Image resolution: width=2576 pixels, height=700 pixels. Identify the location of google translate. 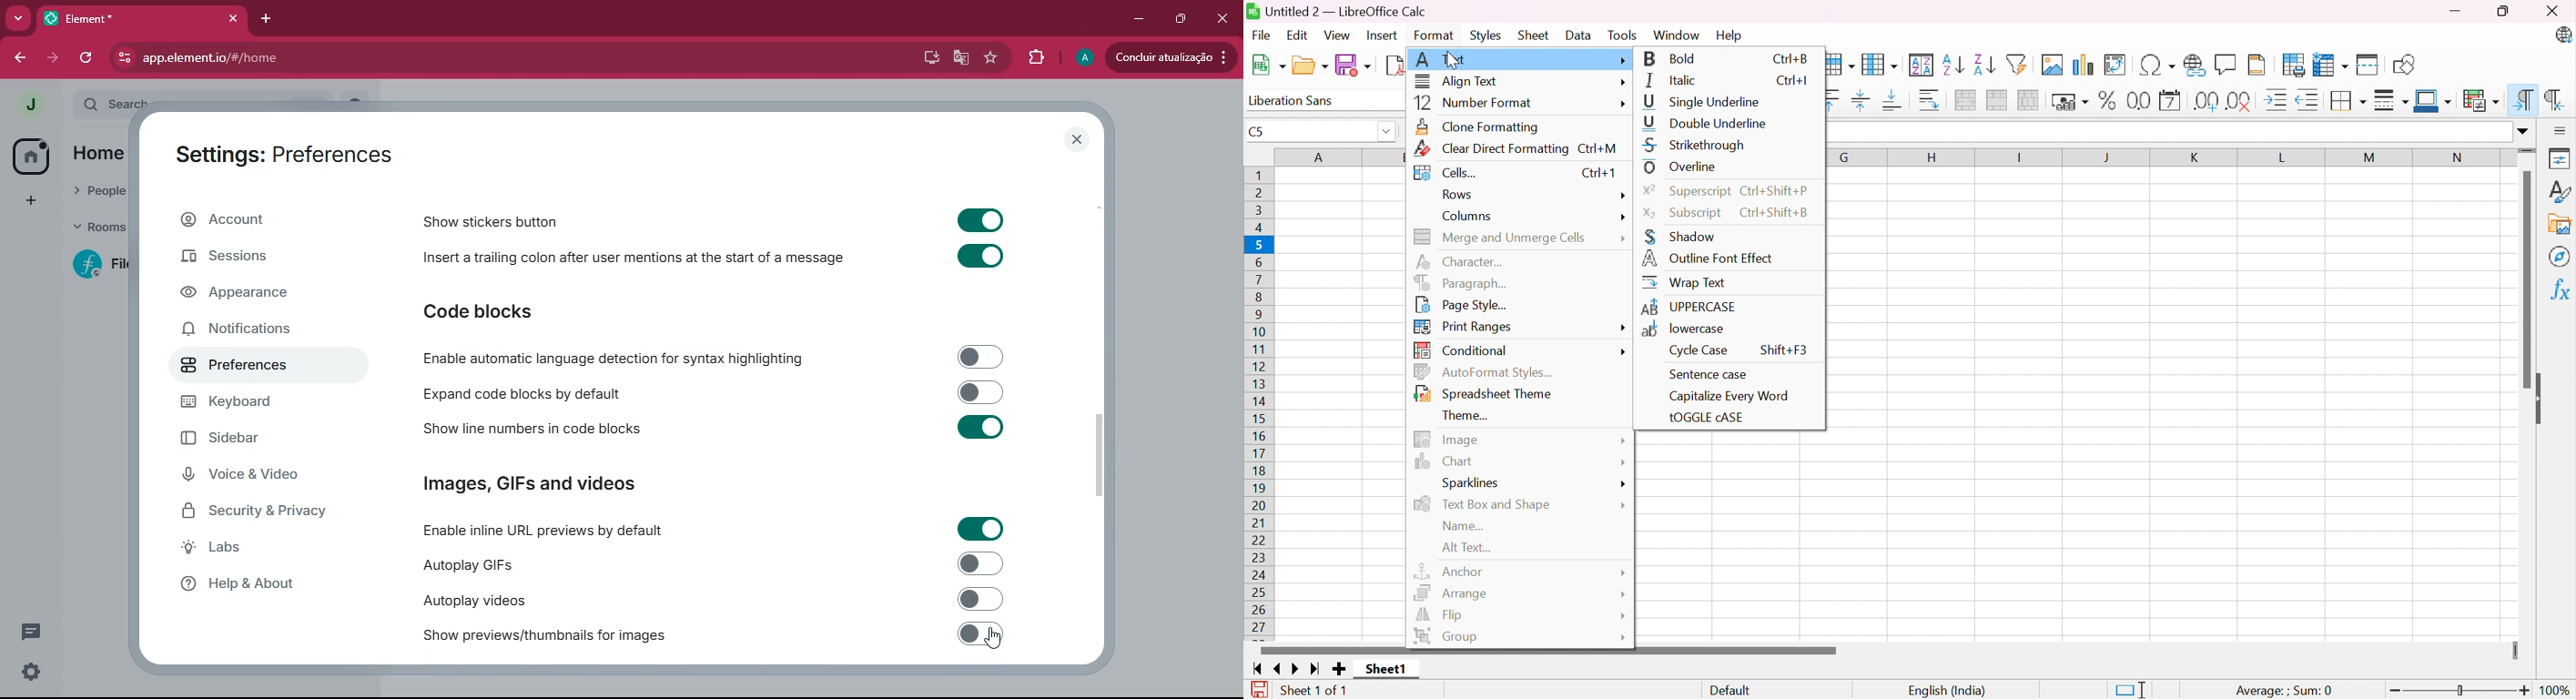
(959, 57).